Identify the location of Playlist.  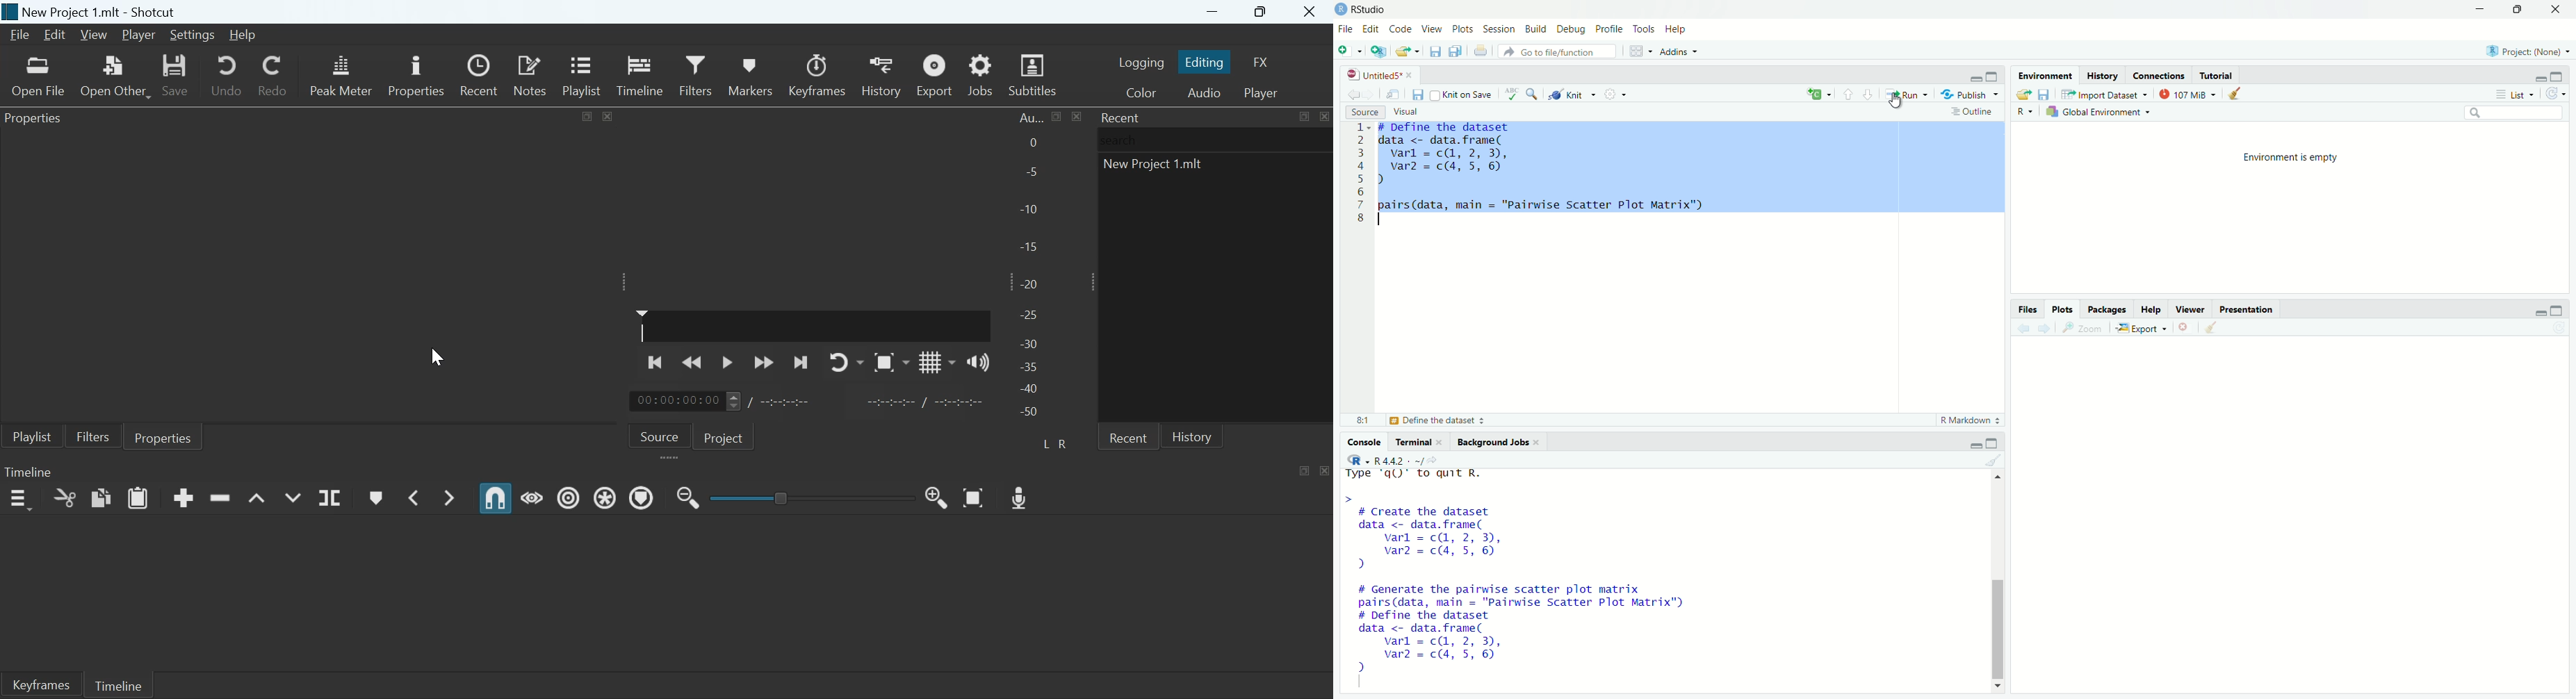
(585, 74).